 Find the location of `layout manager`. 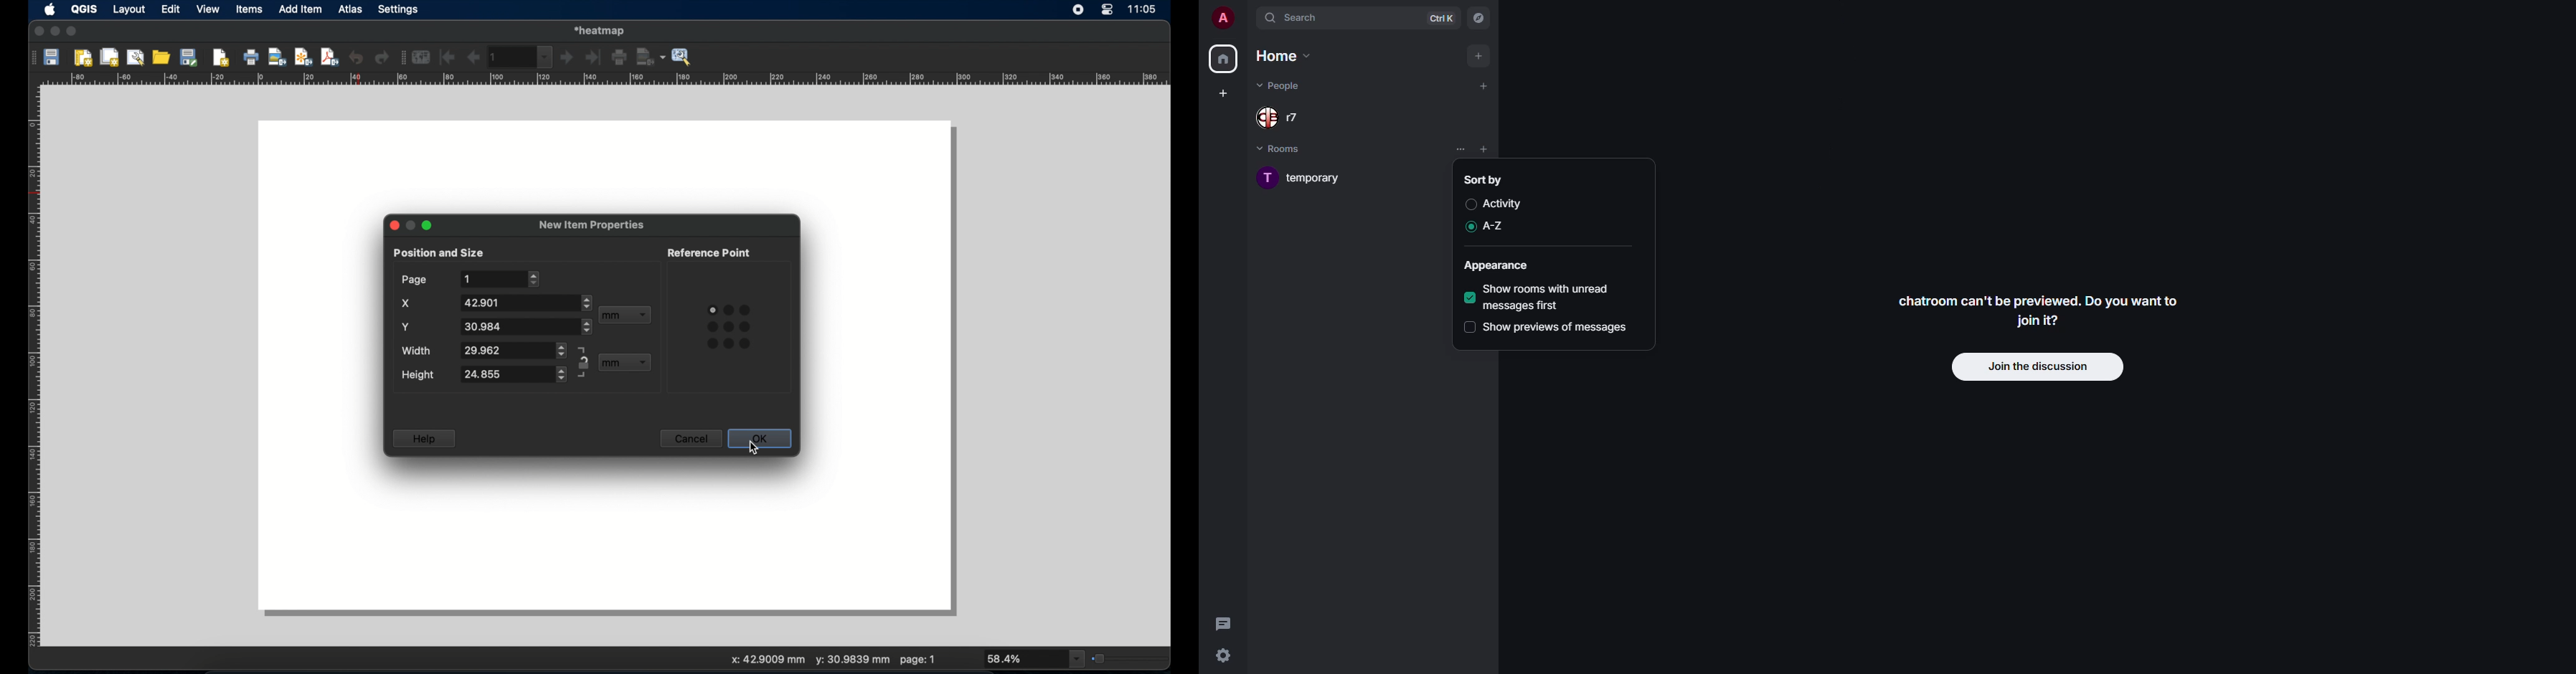

layout manager is located at coordinates (137, 57).